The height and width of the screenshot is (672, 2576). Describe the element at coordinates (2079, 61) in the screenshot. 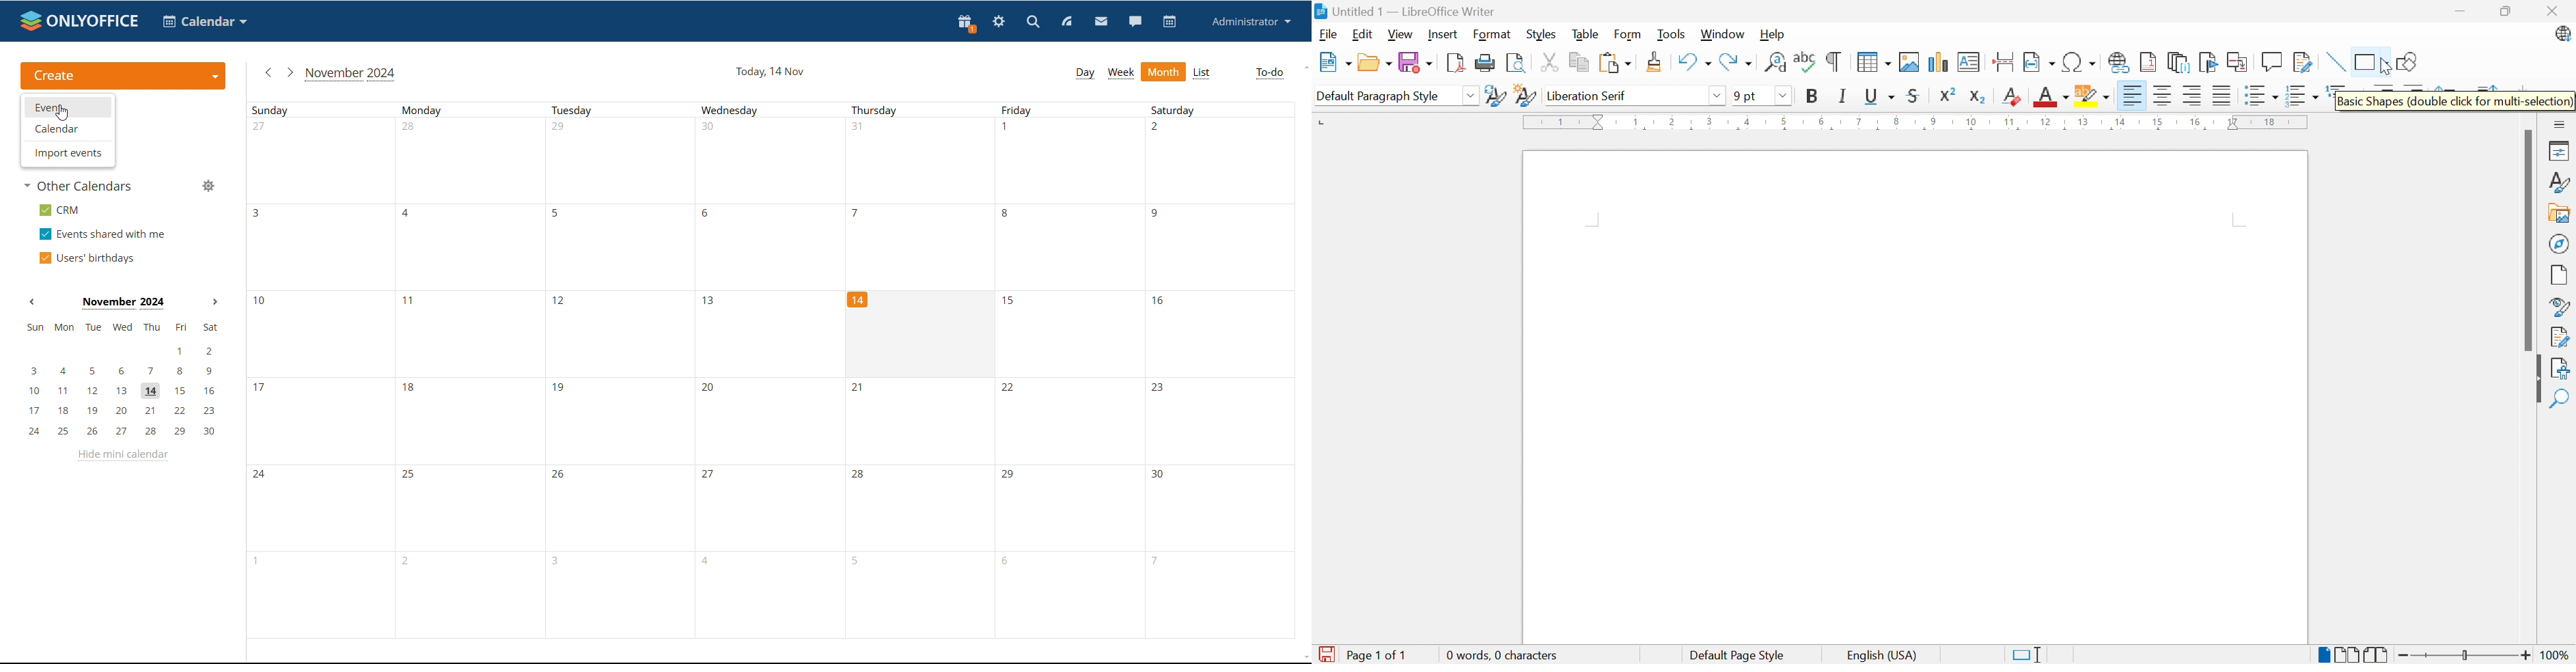

I see `Insert special characters` at that location.